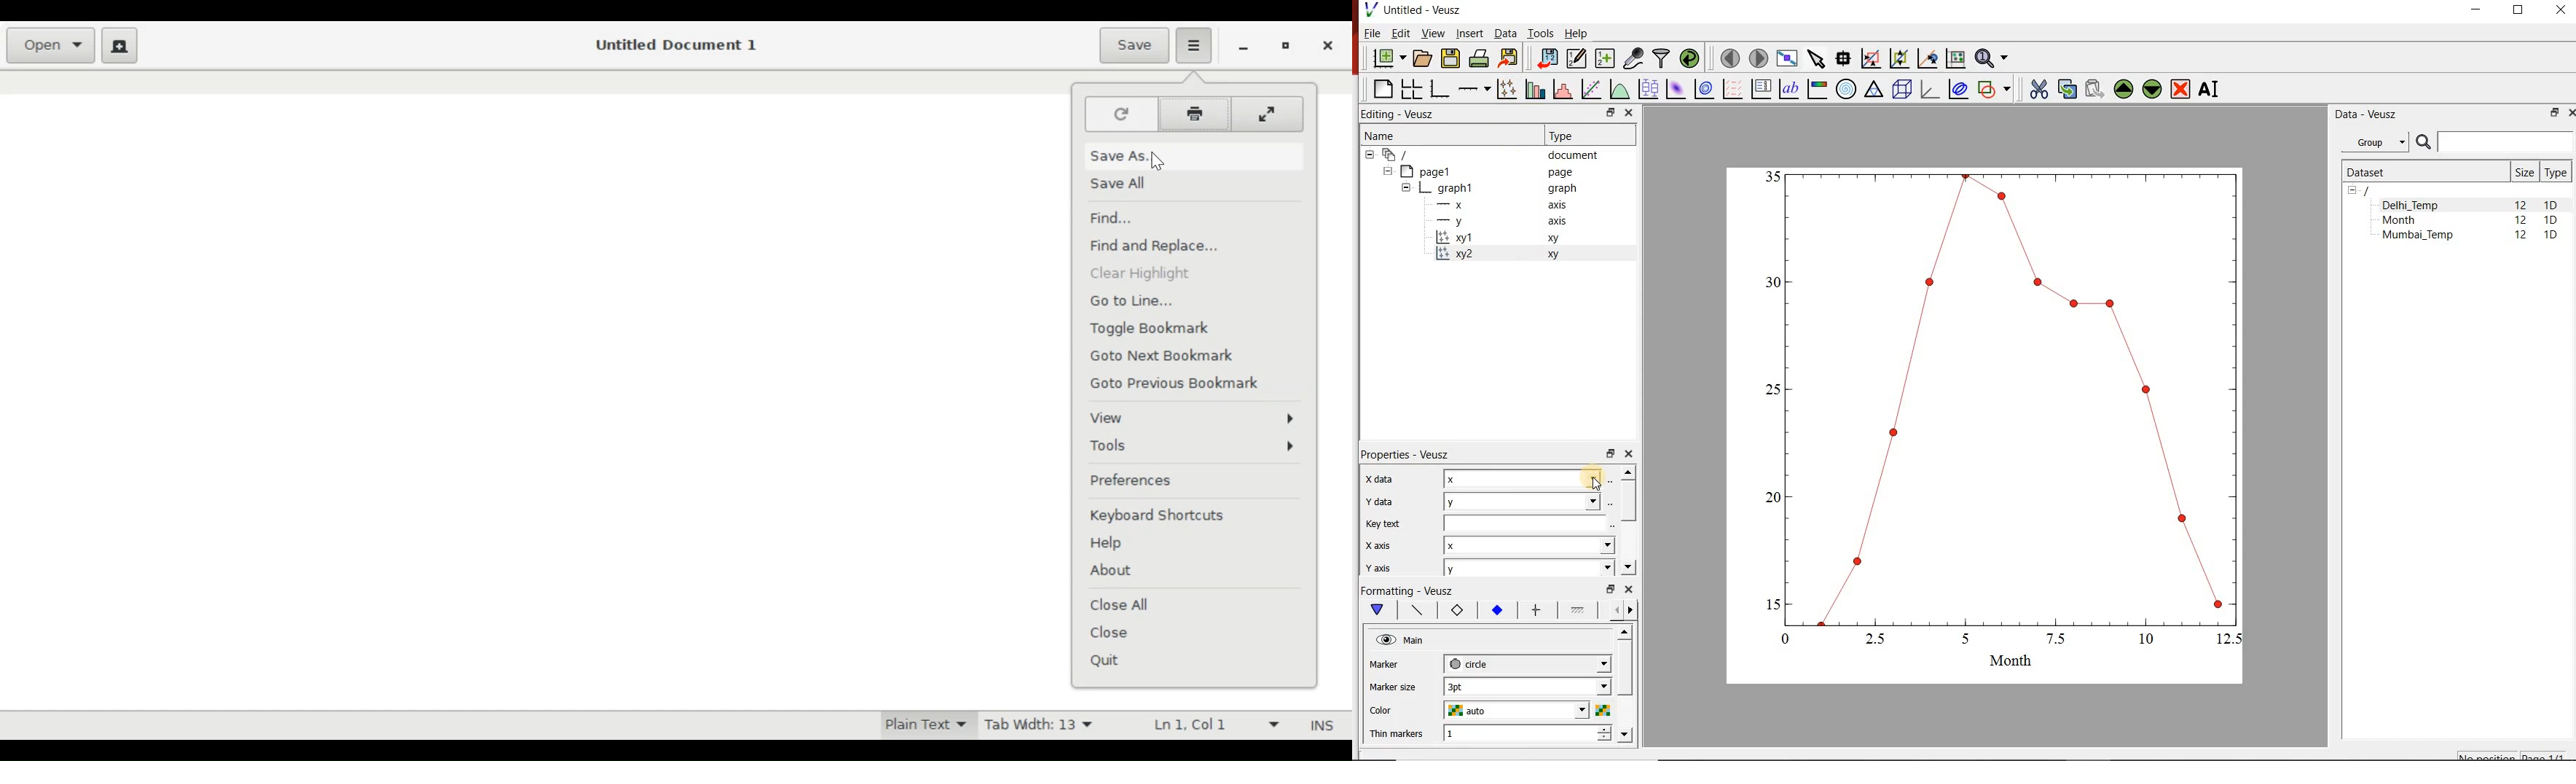  What do you see at coordinates (1624, 612) in the screenshot?
I see `Grid lines` at bounding box center [1624, 612].